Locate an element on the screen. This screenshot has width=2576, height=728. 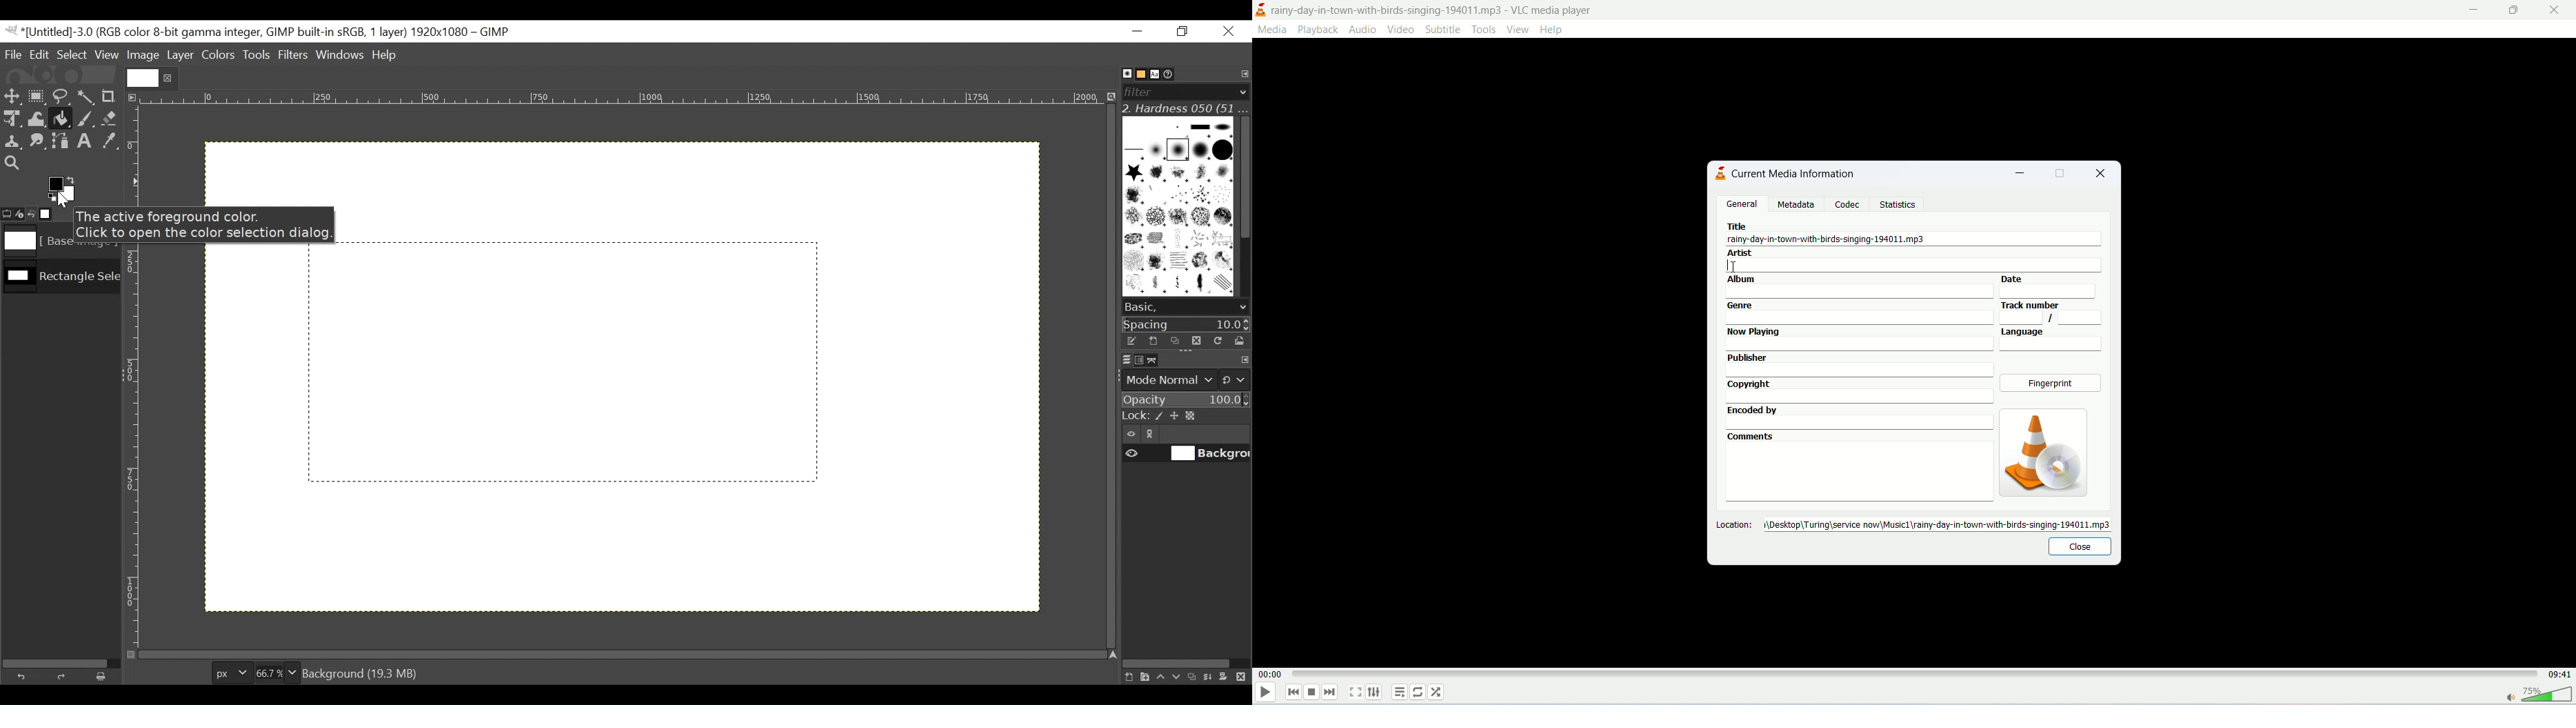
Edit is located at coordinates (40, 54).